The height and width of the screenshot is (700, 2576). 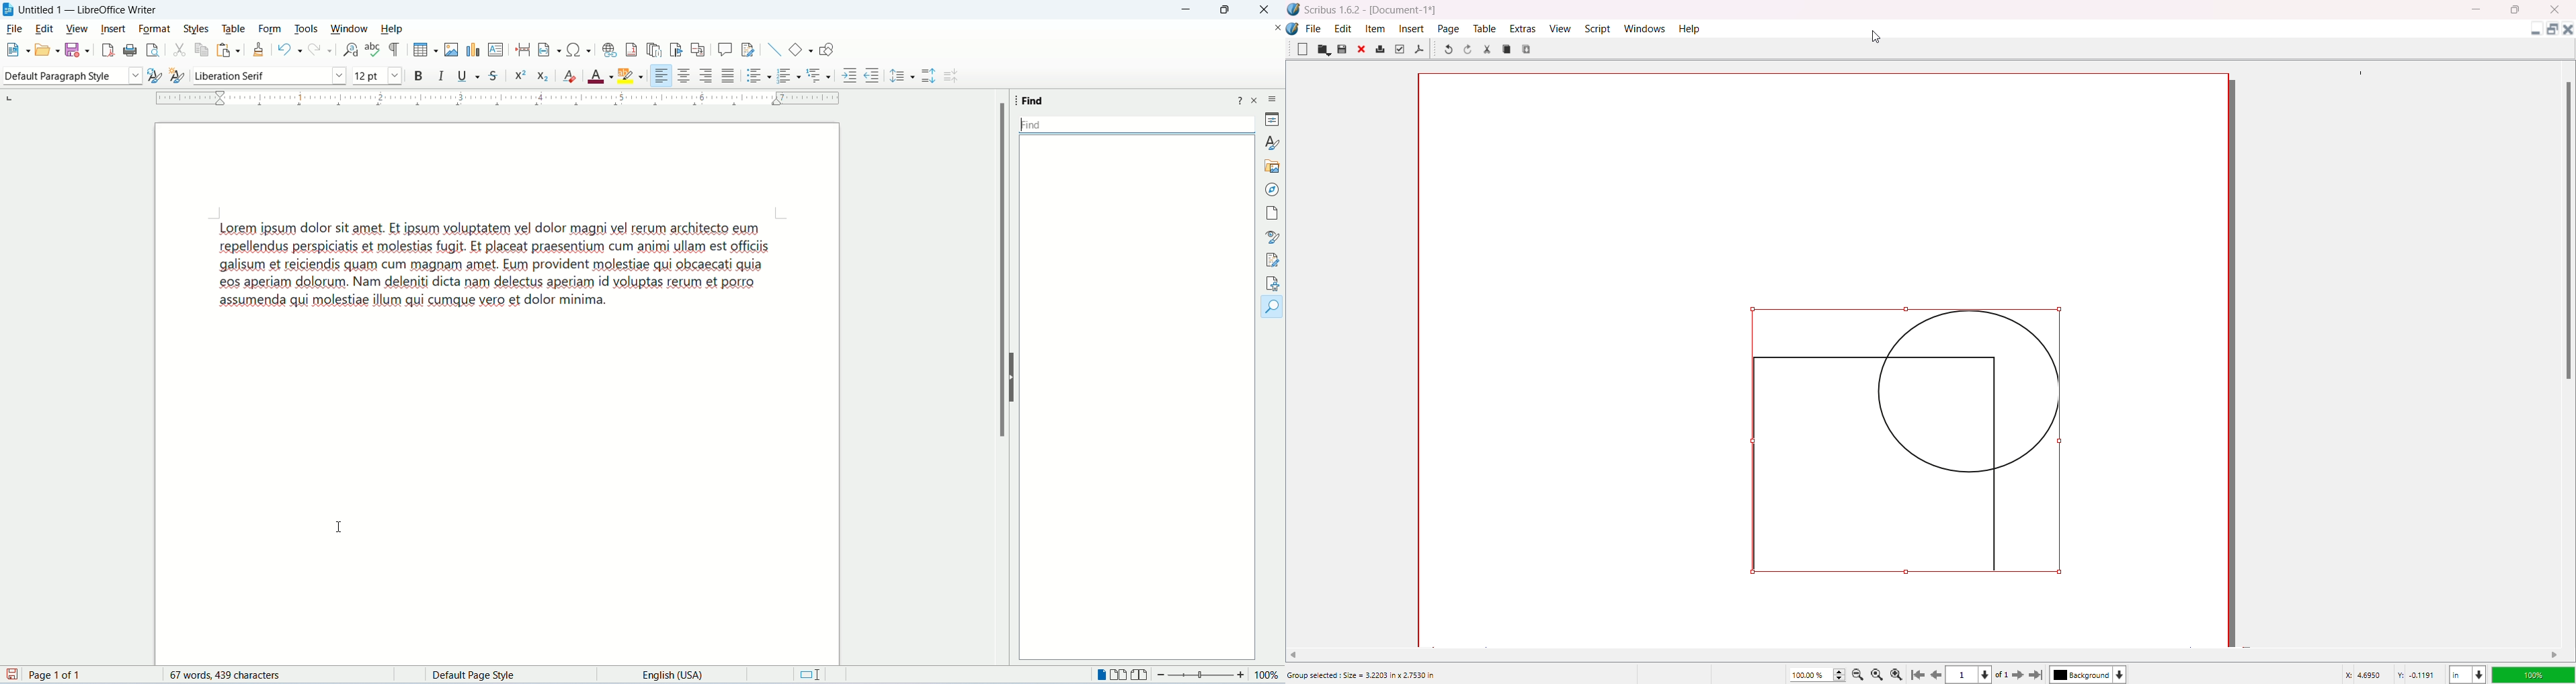 I want to click on minimize, so click(x=1187, y=9).